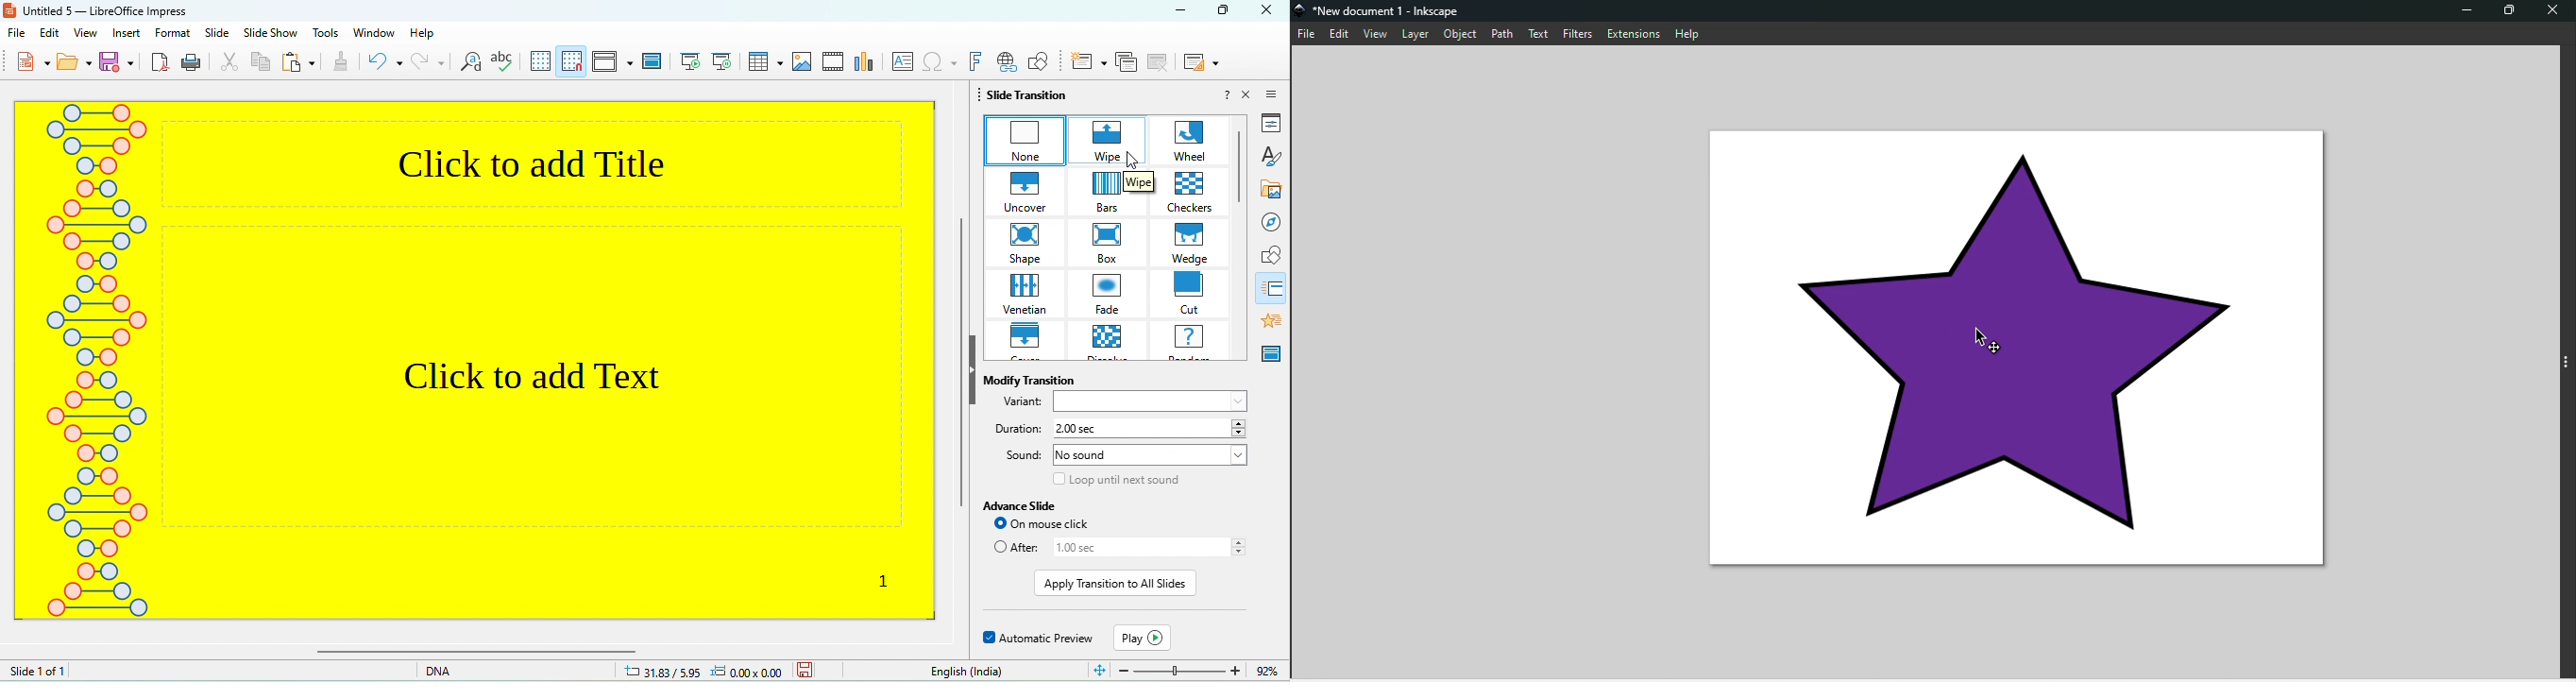 The height and width of the screenshot is (700, 2576). Describe the element at coordinates (1271, 157) in the screenshot. I see `style` at that location.